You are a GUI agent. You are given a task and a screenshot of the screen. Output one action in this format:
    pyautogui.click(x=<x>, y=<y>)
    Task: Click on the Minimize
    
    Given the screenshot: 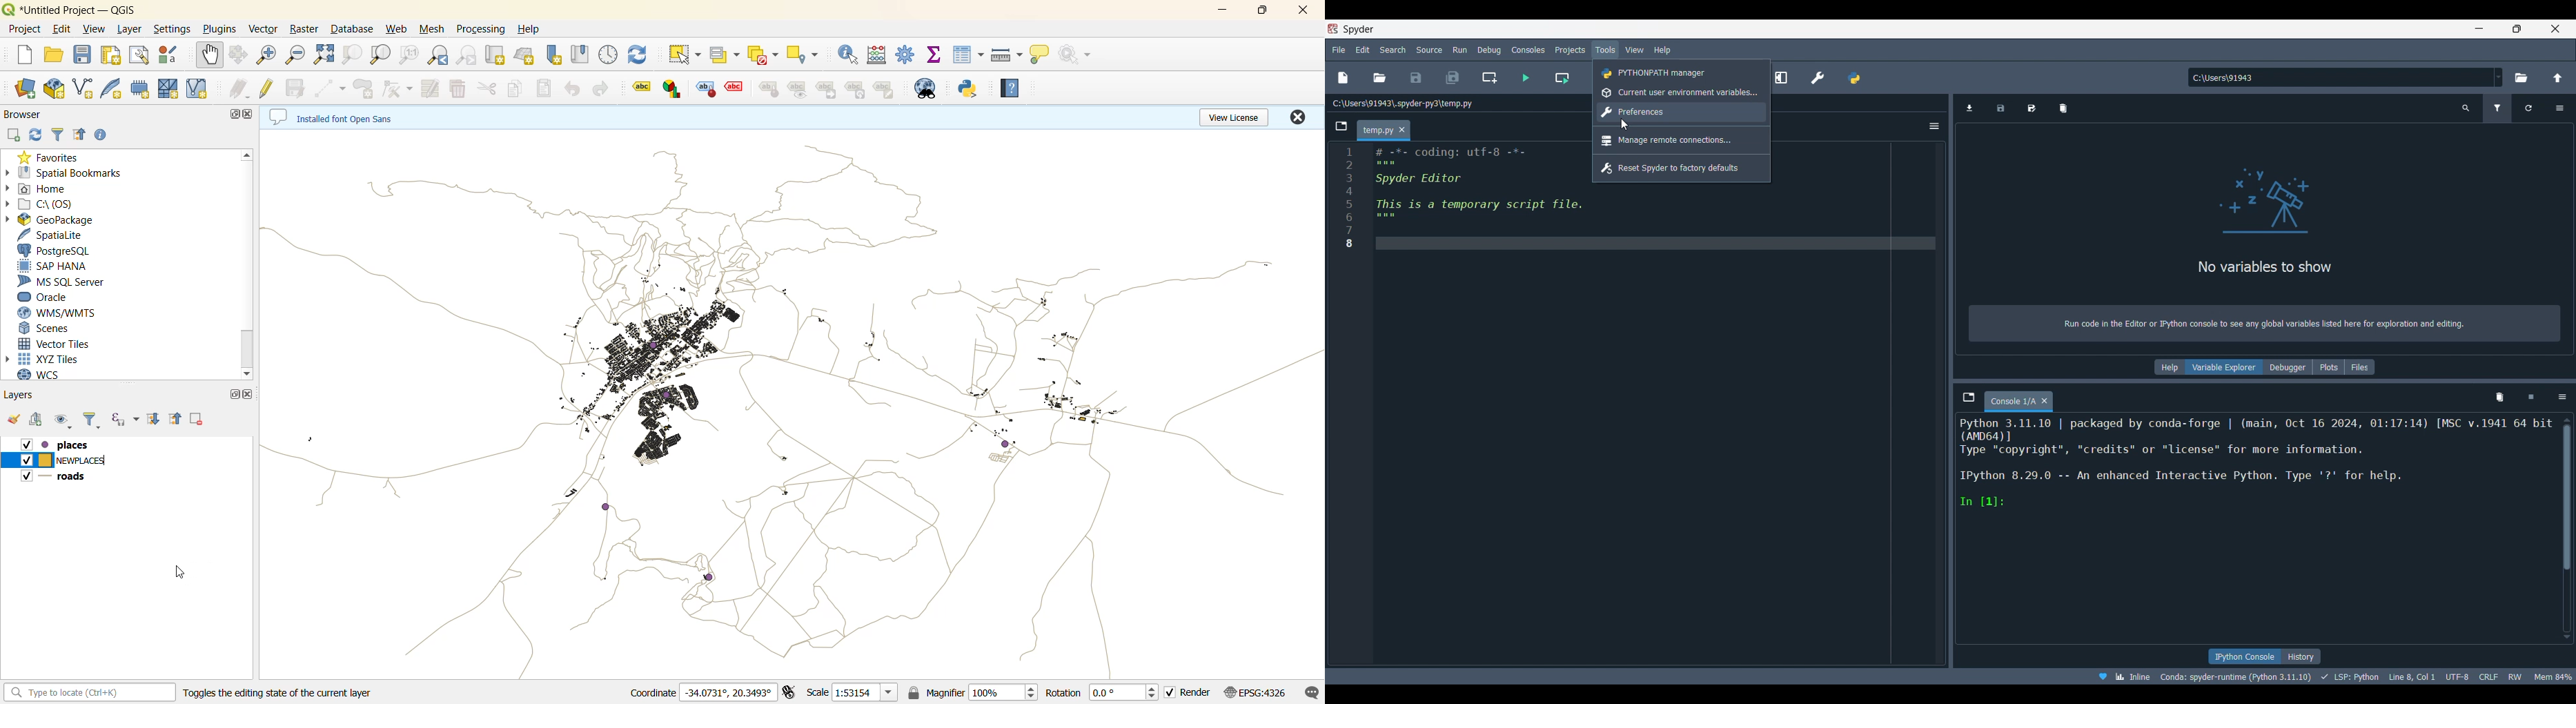 What is the action you would take?
    pyautogui.click(x=2479, y=28)
    